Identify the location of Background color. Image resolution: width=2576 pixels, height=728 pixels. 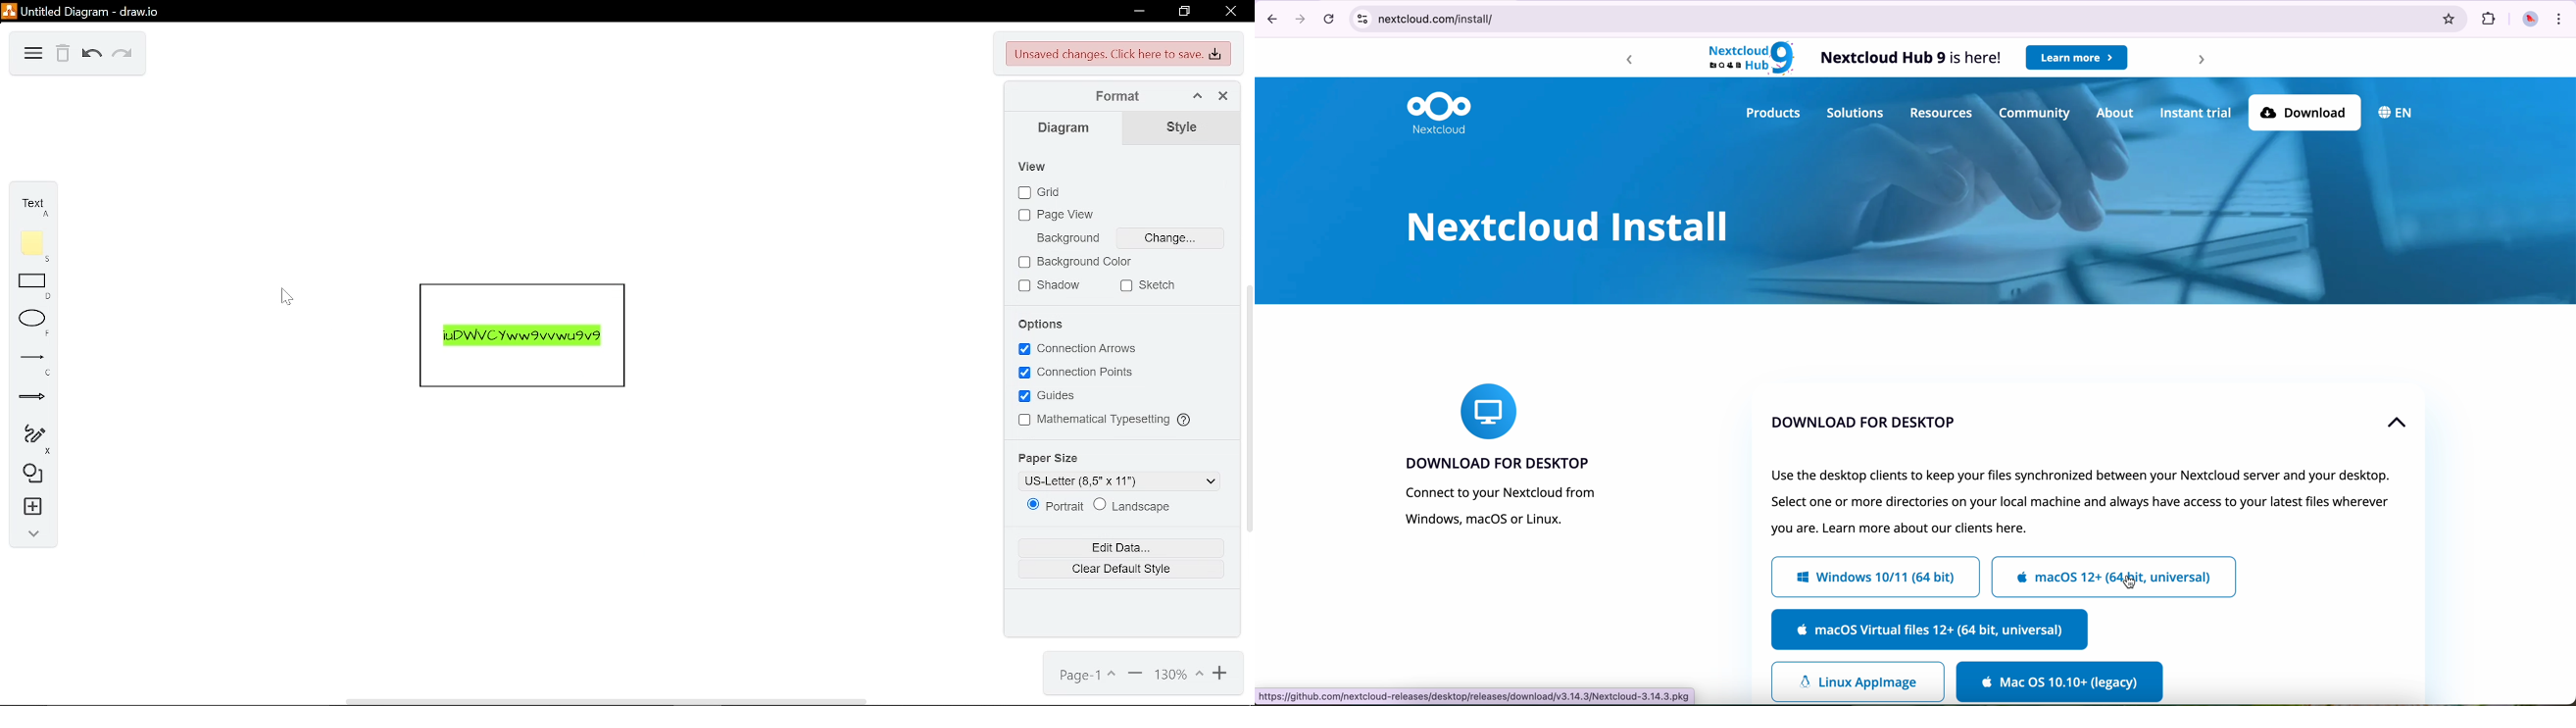
(1076, 263).